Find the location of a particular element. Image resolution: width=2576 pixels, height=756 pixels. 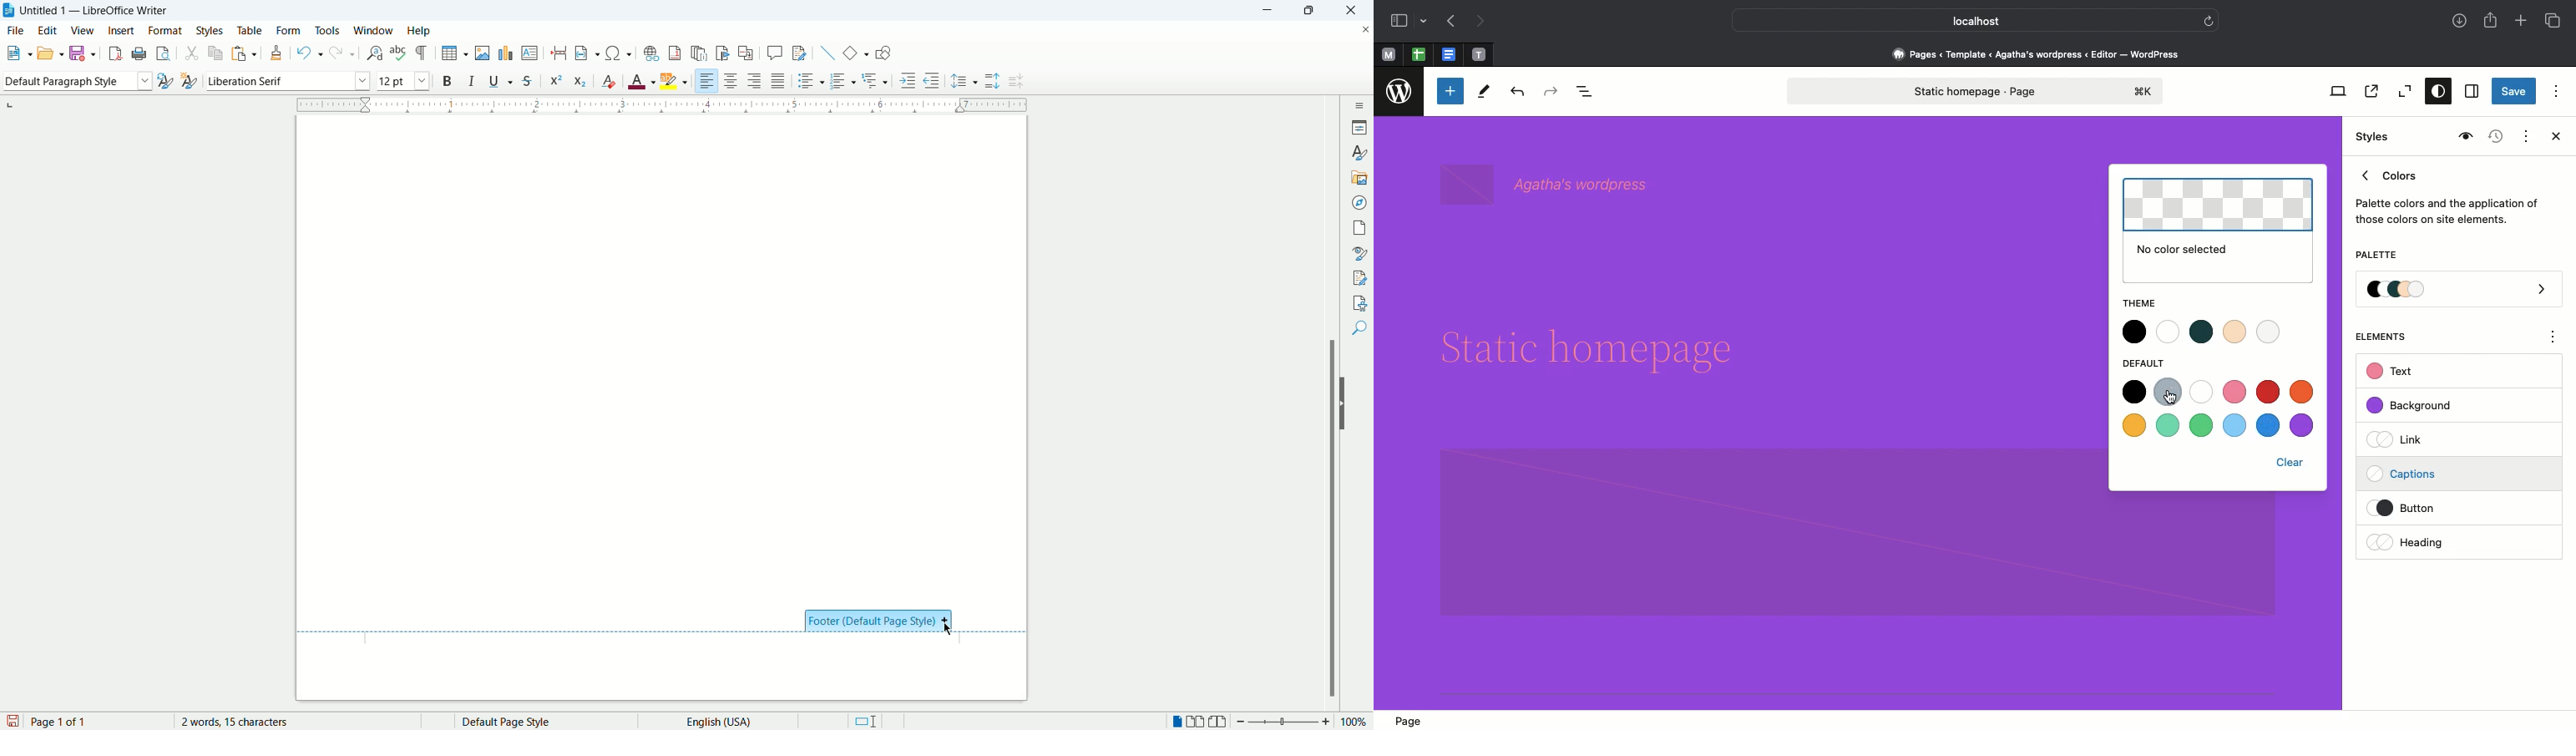

window is located at coordinates (374, 31).